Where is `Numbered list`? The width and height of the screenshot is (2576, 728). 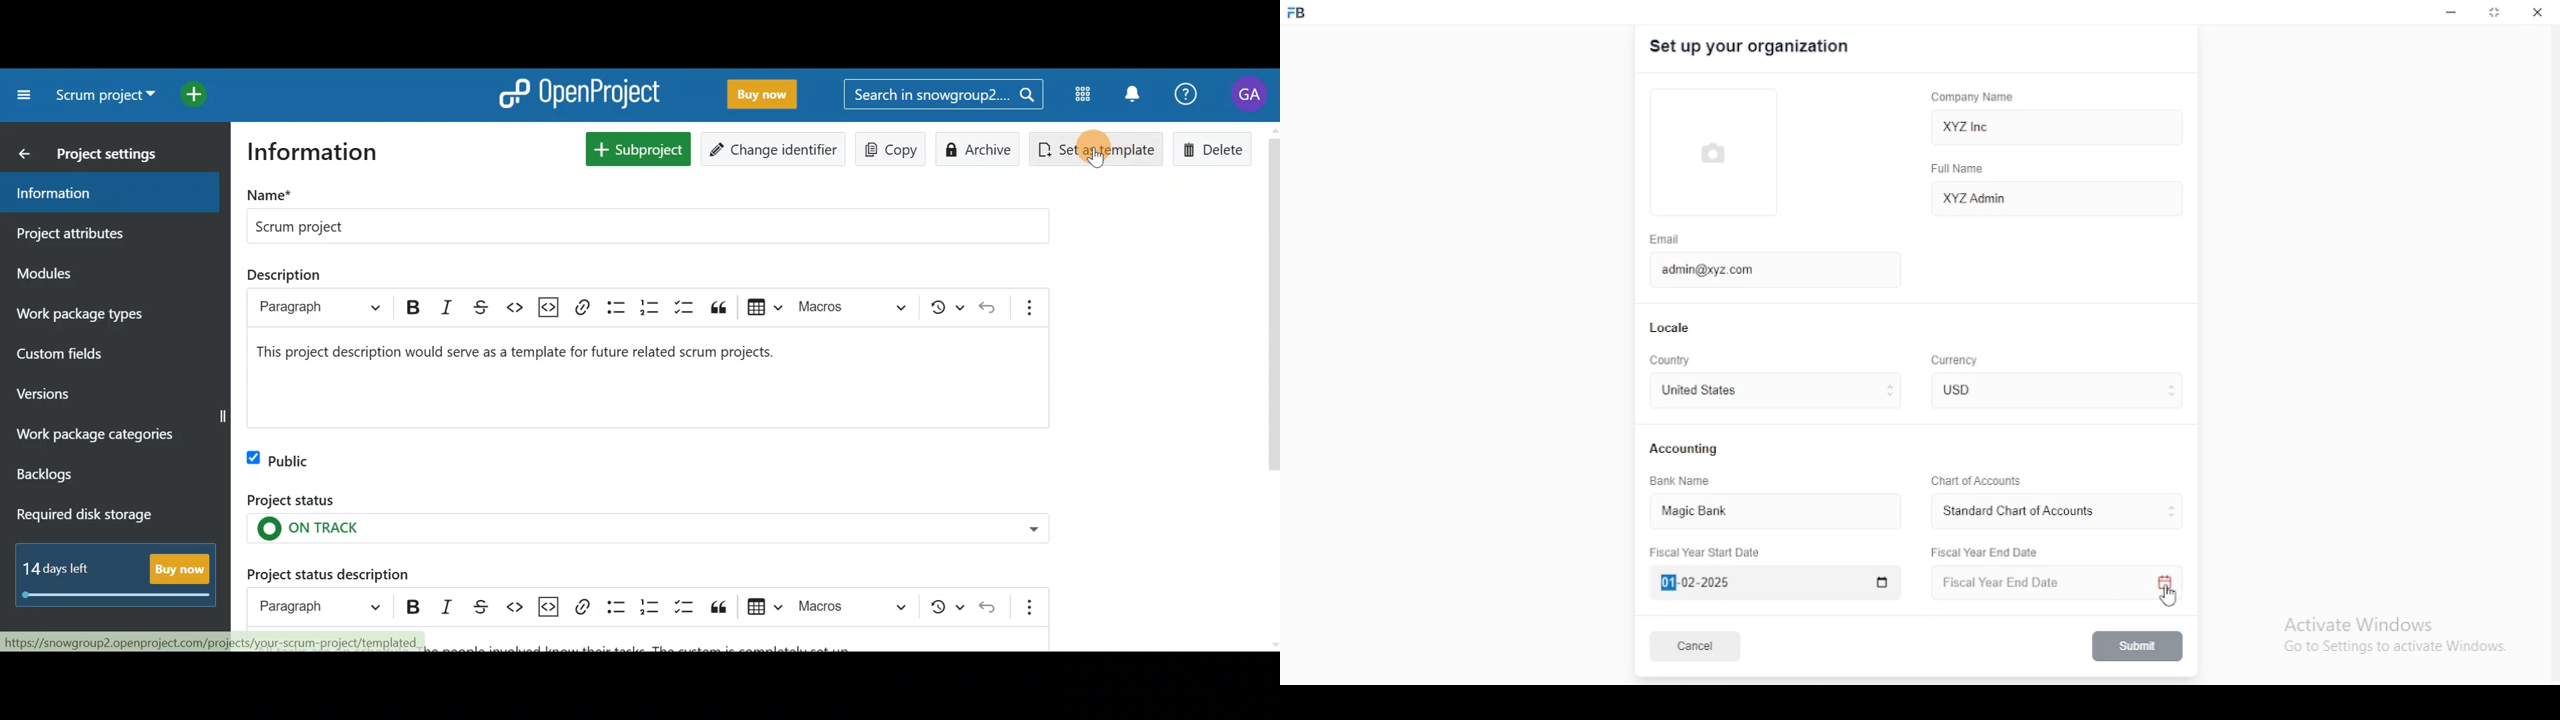 Numbered list is located at coordinates (648, 607).